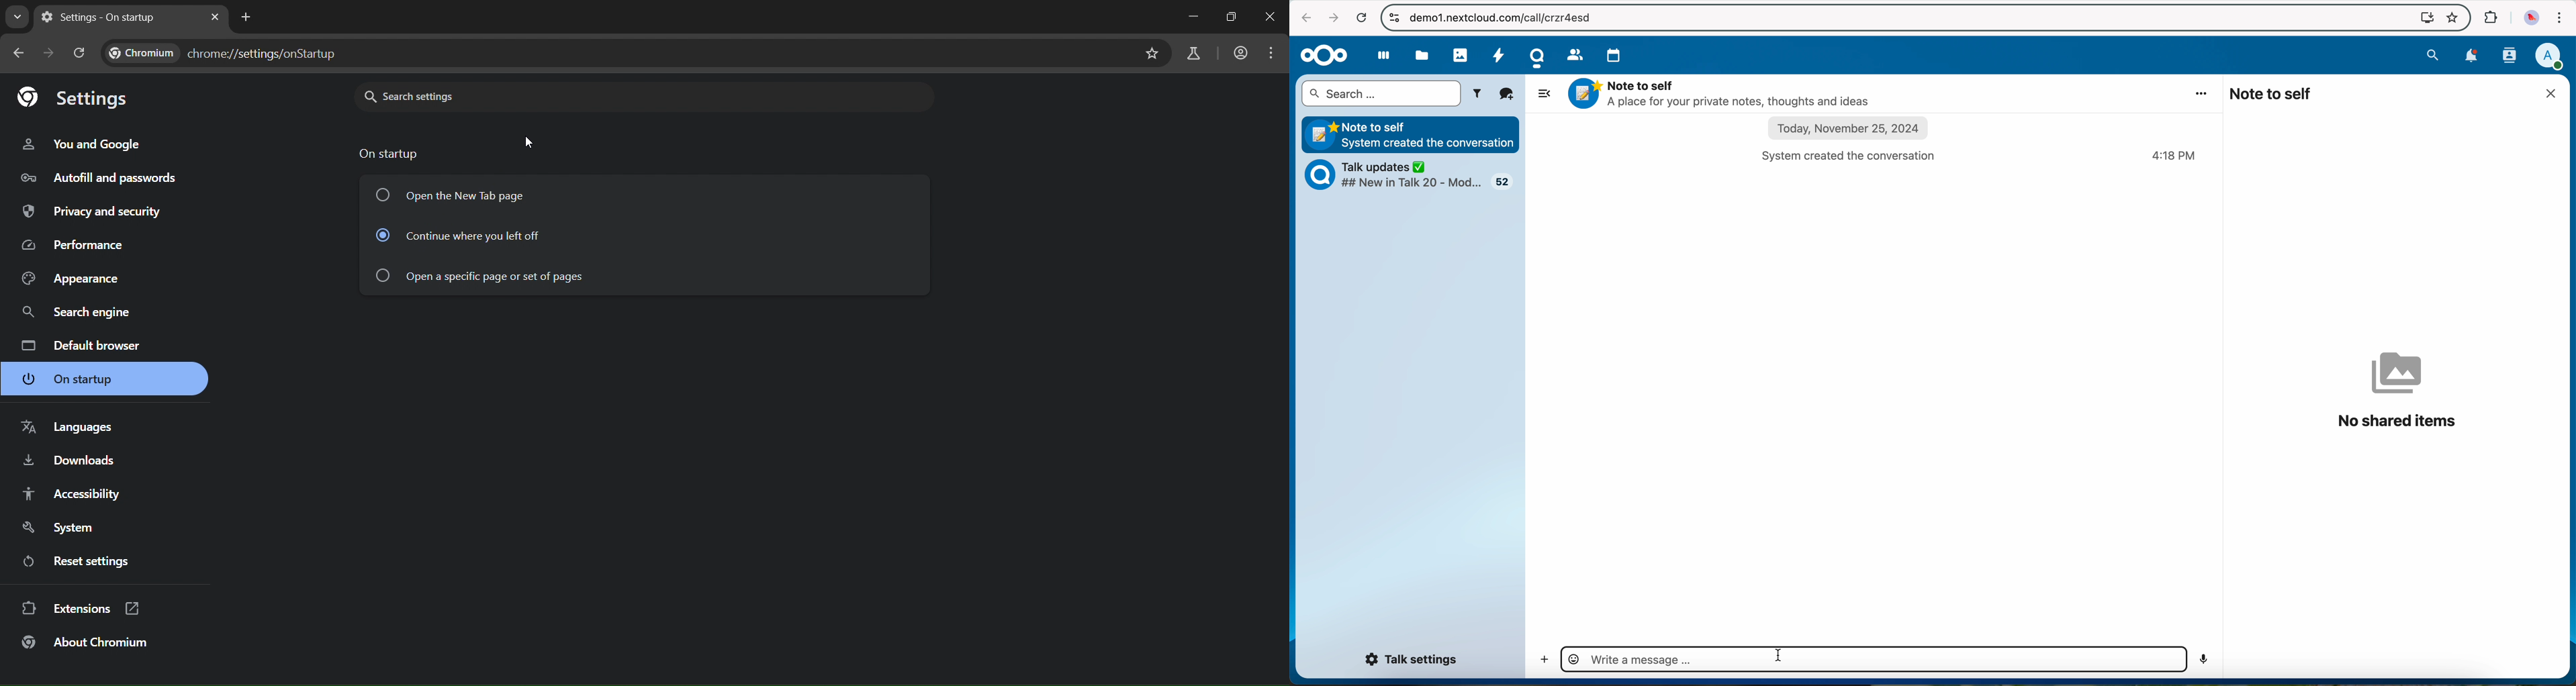 Image resolution: width=2576 pixels, height=700 pixels. Describe the element at coordinates (1872, 660) in the screenshot. I see `type a message` at that location.